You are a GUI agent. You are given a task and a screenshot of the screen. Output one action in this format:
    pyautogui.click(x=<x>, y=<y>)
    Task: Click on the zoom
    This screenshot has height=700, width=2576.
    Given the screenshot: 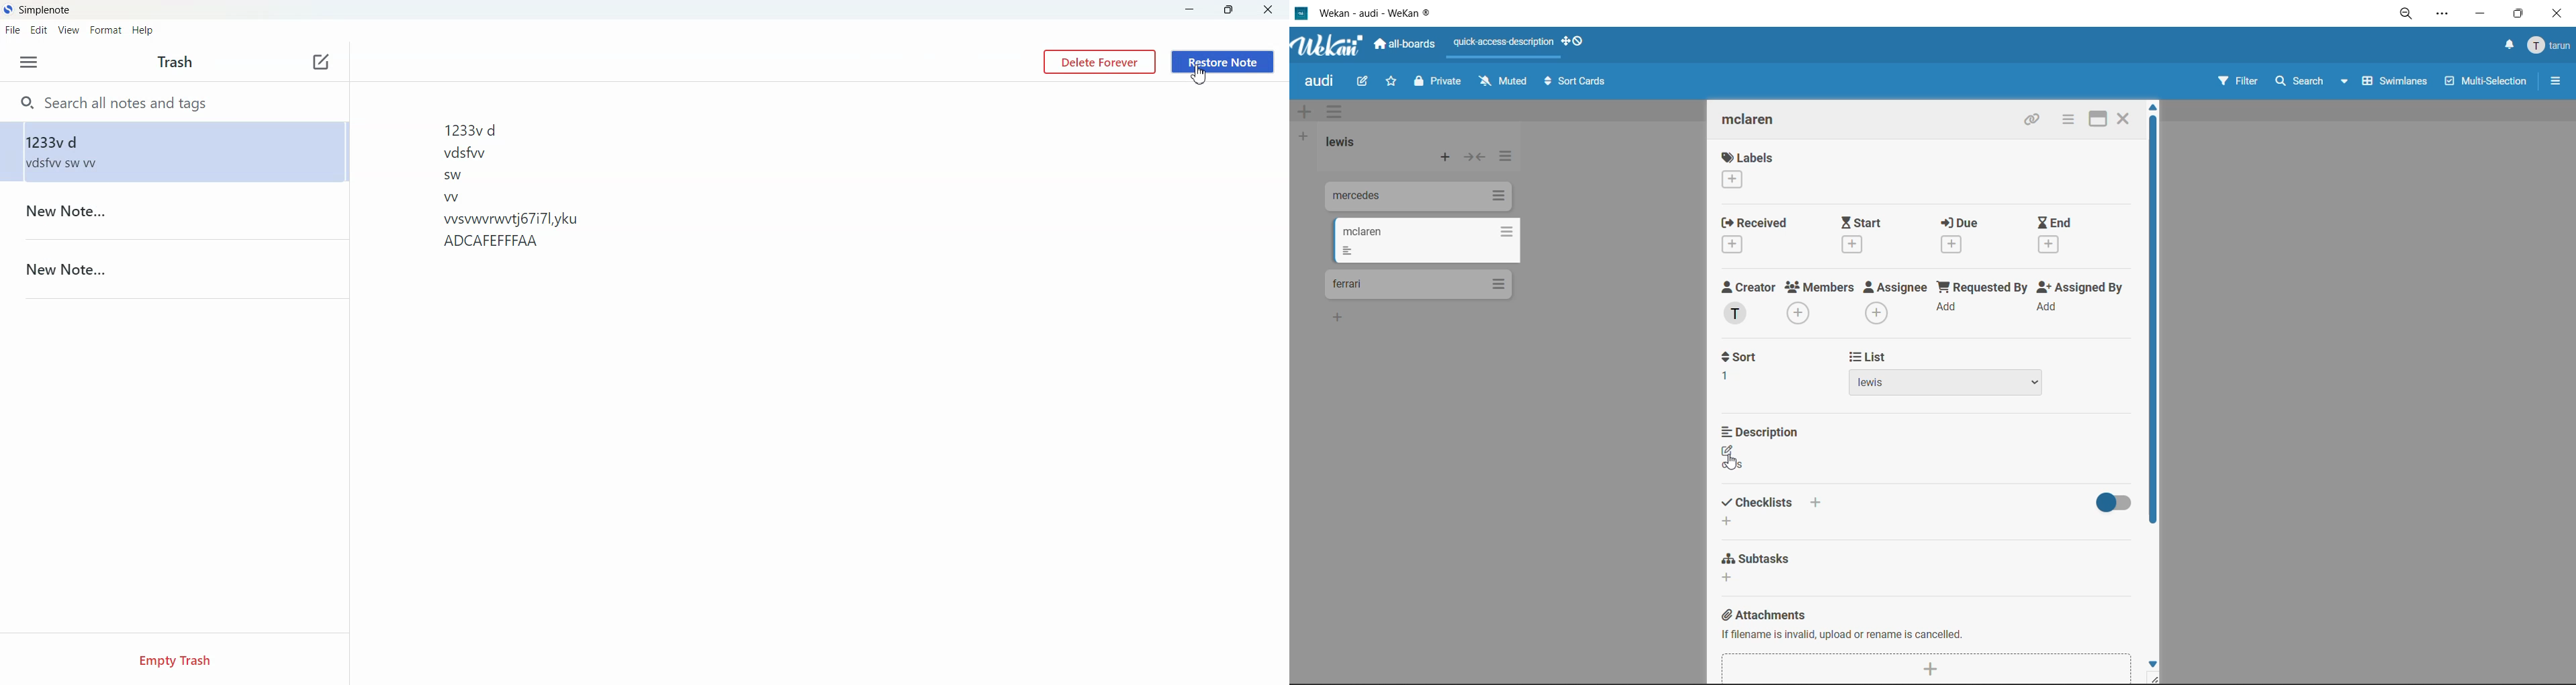 What is the action you would take?
    pyautogui.click(x=2406, y=15)
    